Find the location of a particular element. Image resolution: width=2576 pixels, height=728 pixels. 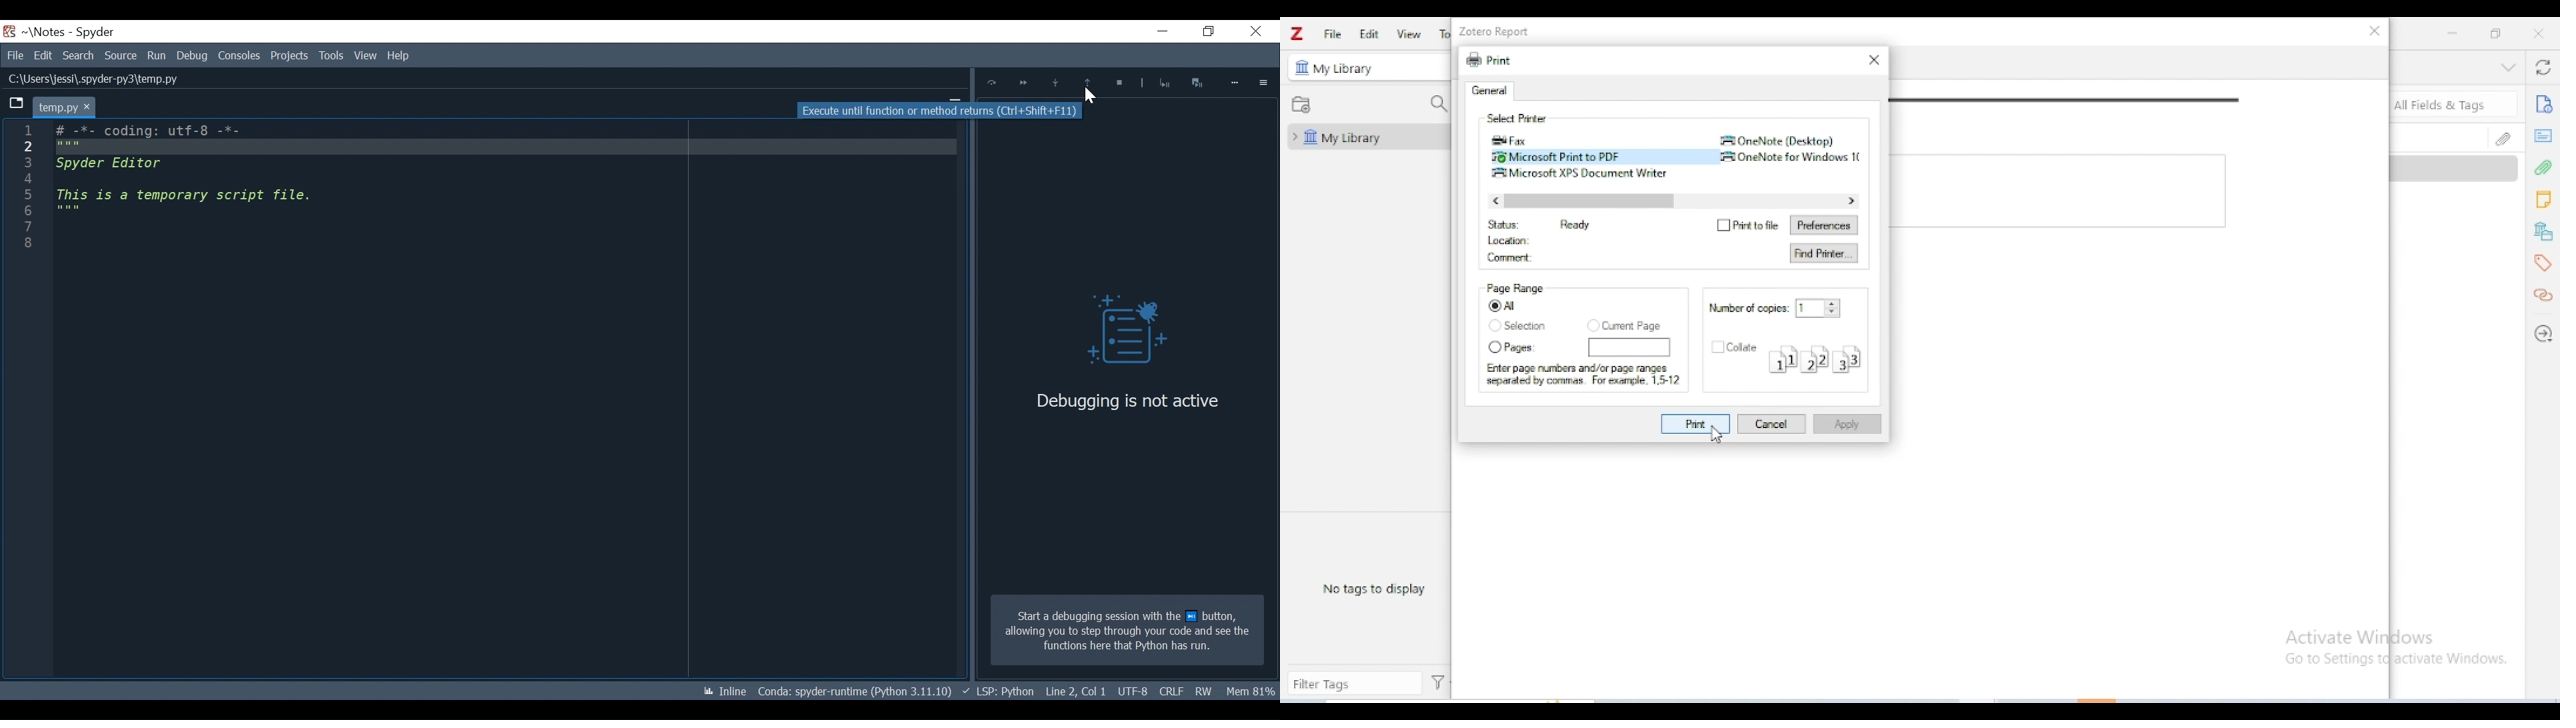

onenote (desktop) is located at coordinates (1779, 141).